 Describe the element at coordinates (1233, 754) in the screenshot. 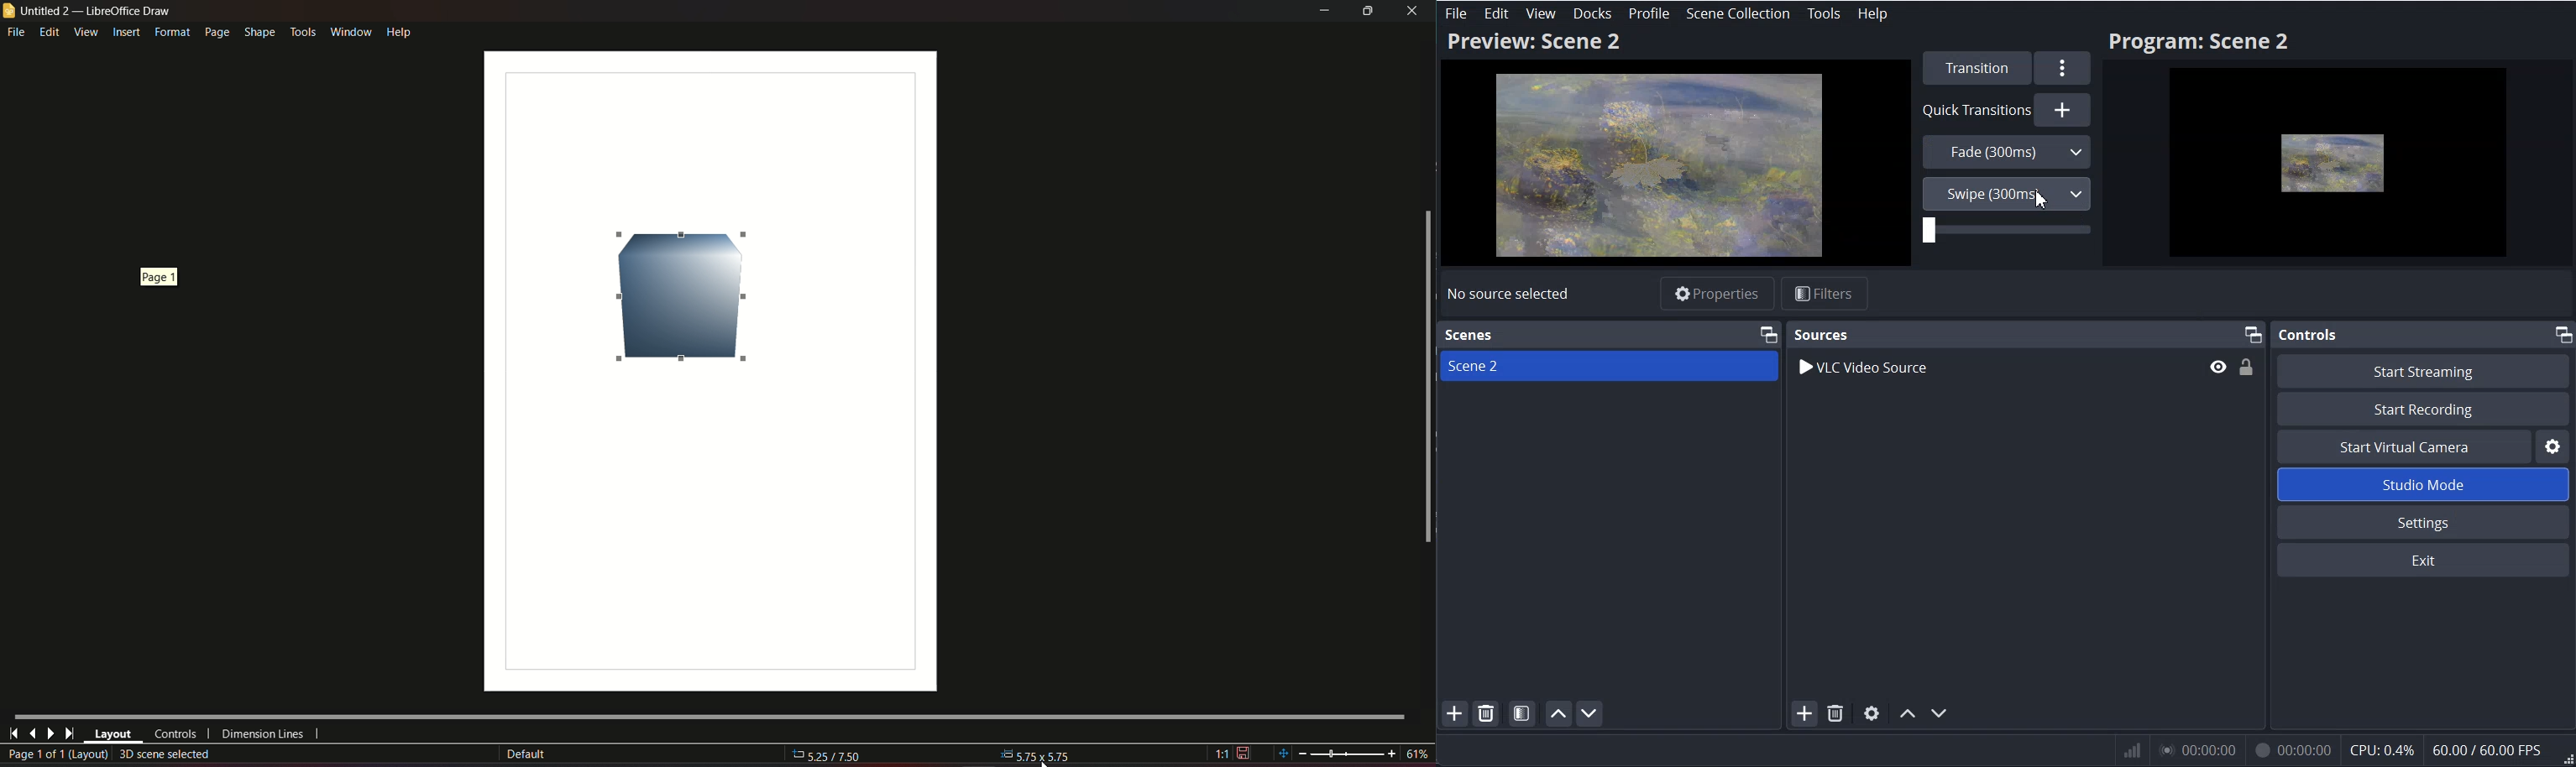

I see `1:1` at that location.